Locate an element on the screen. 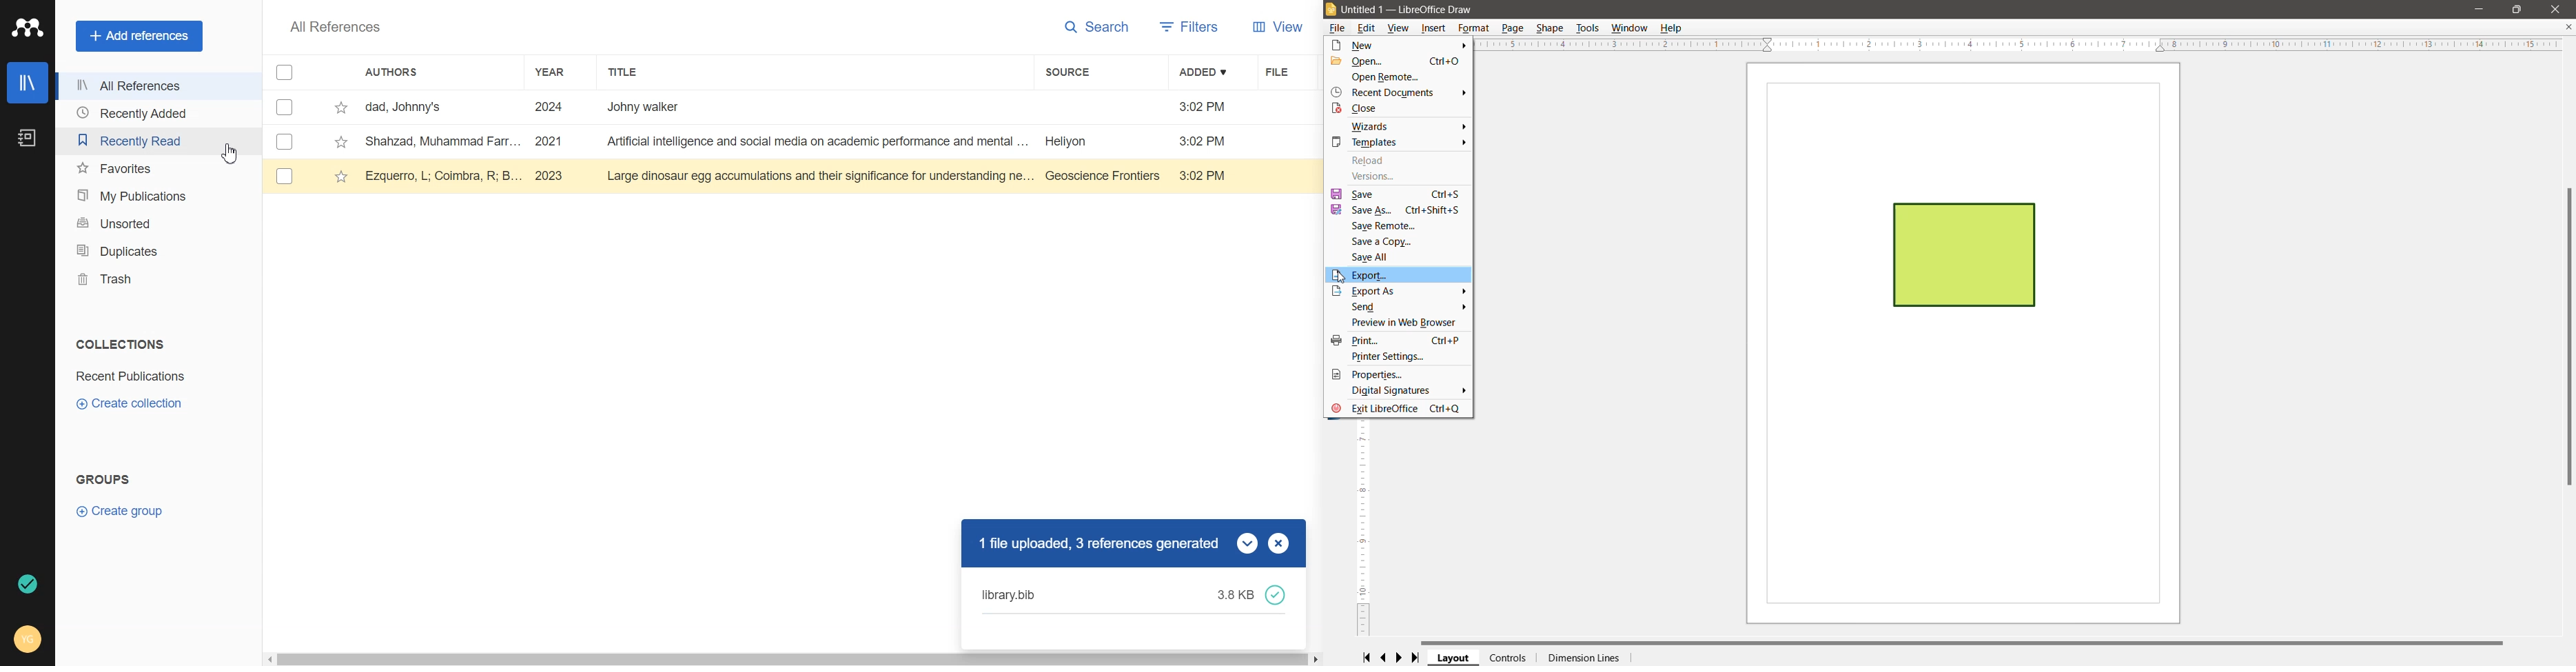 This screenshot has width=2576, height=672. Send is located at coordinates (1360, 308).